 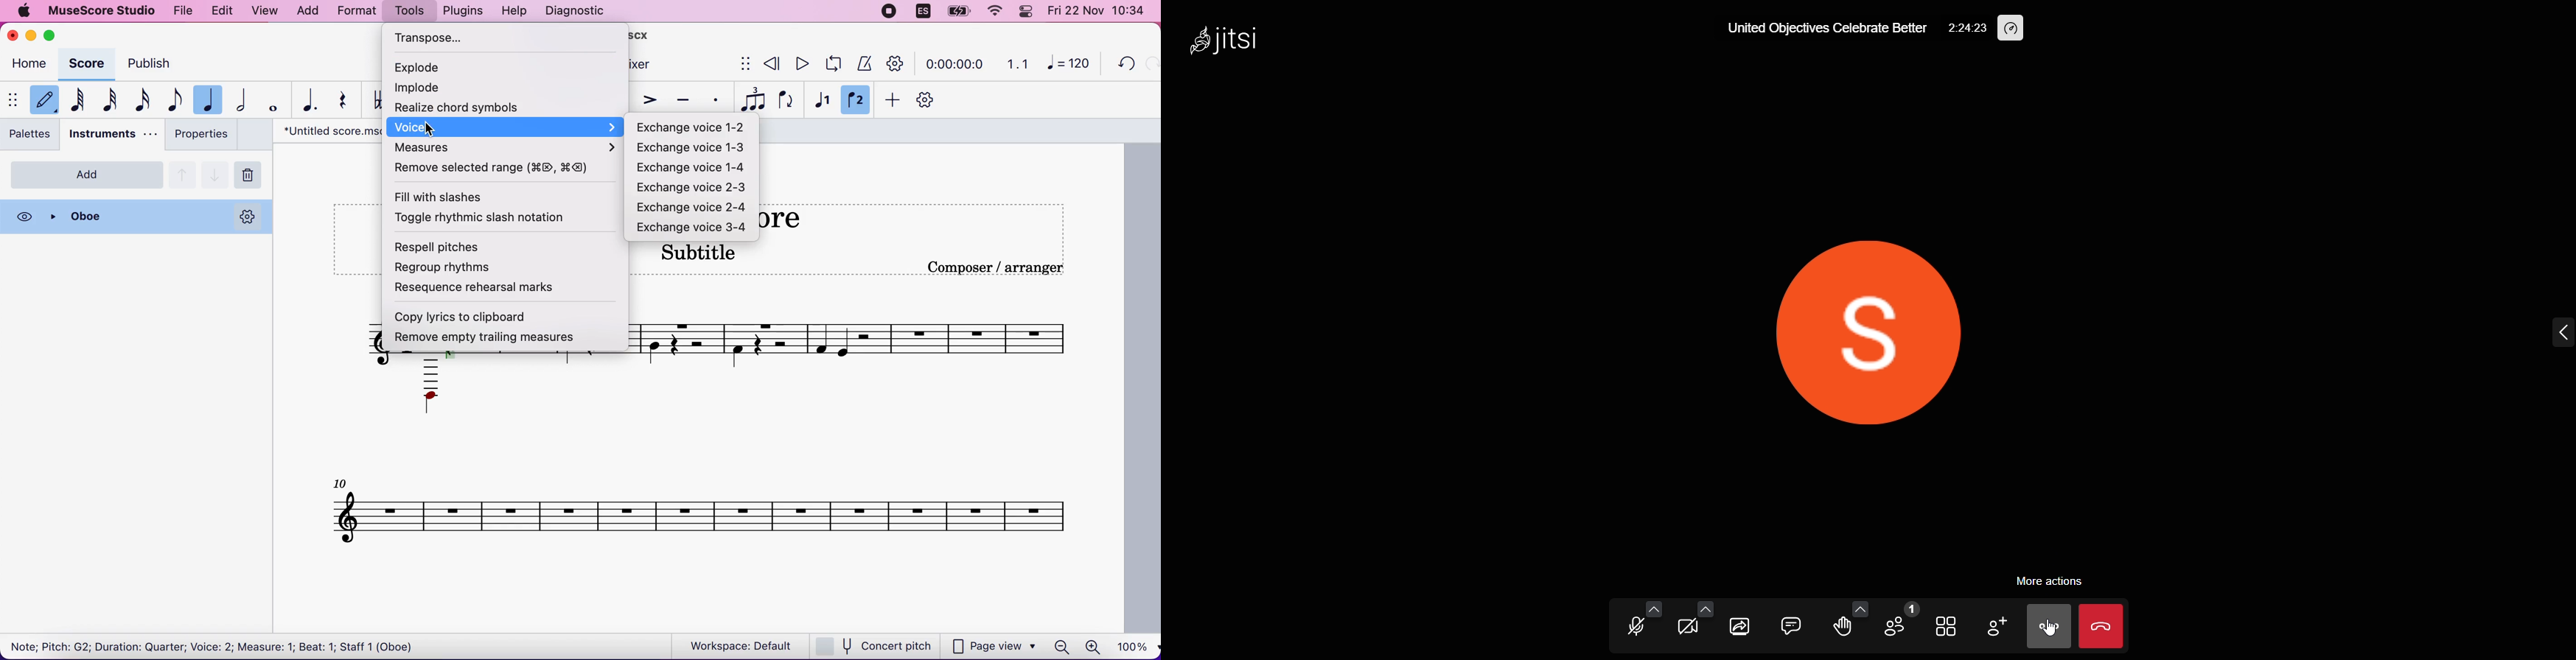 What do you see at coordinates (184, 12) in the screenshot?
I see `file` at bounding box center [184, 12].